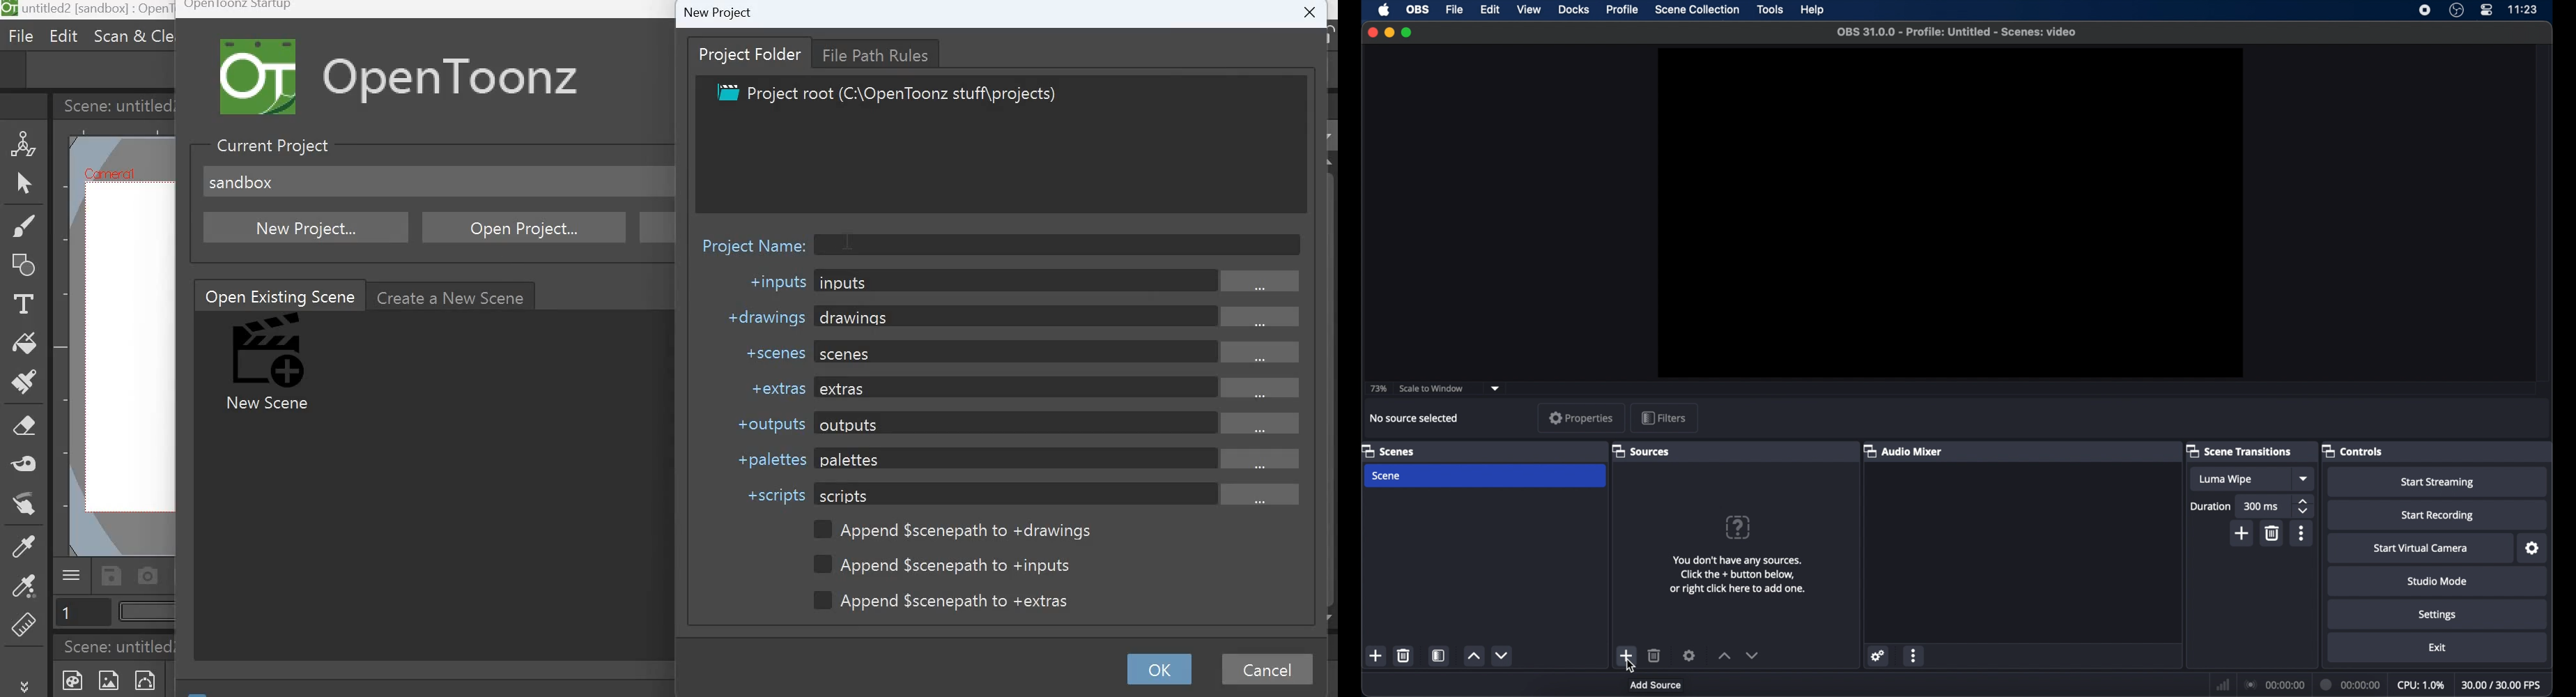 The image size is (2576, 700). I want to click on settings, so click(2534, 549).